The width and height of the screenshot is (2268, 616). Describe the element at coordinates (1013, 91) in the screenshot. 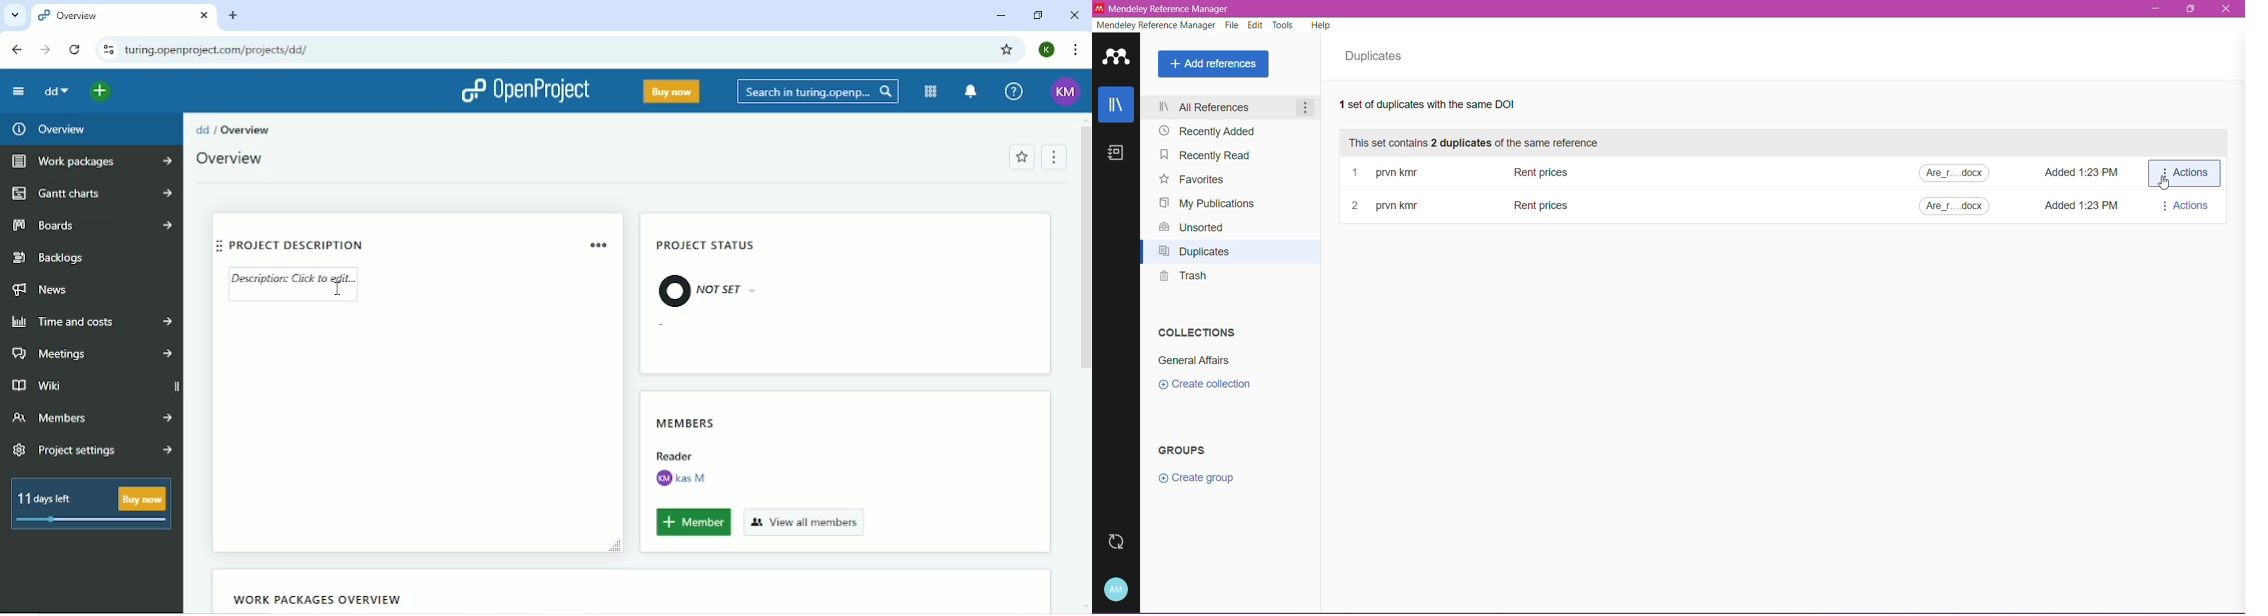

I see `Help` at that location.